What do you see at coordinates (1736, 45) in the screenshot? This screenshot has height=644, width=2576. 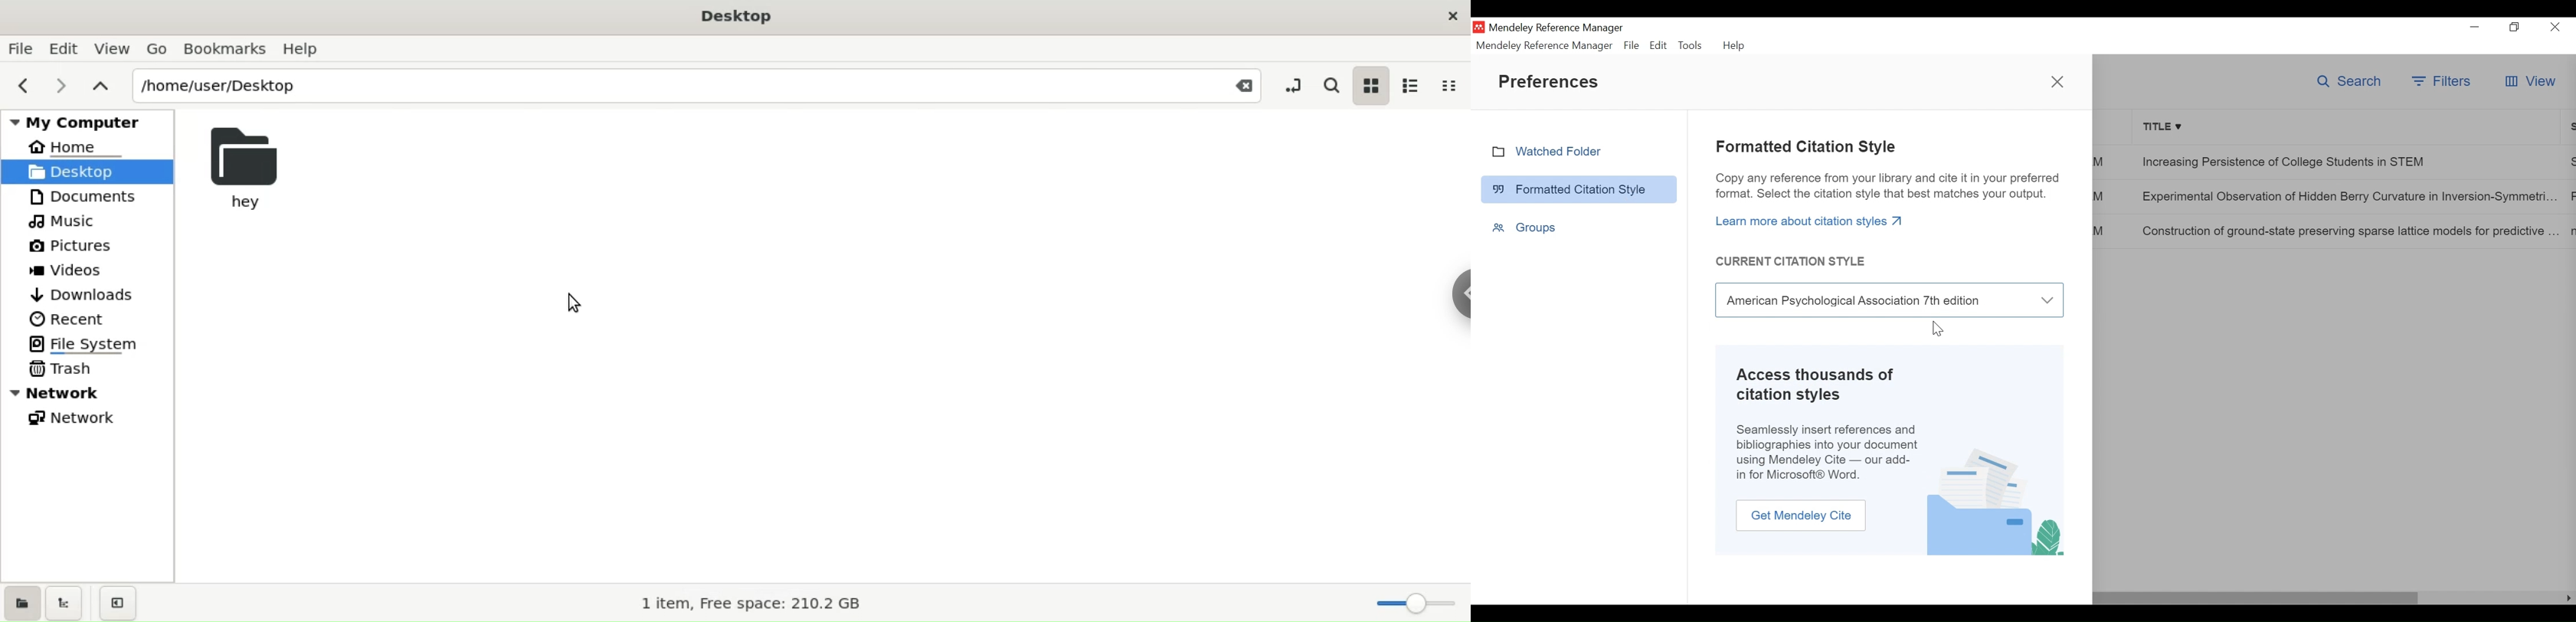 I see `Help` at bounding box center [1736, 45].